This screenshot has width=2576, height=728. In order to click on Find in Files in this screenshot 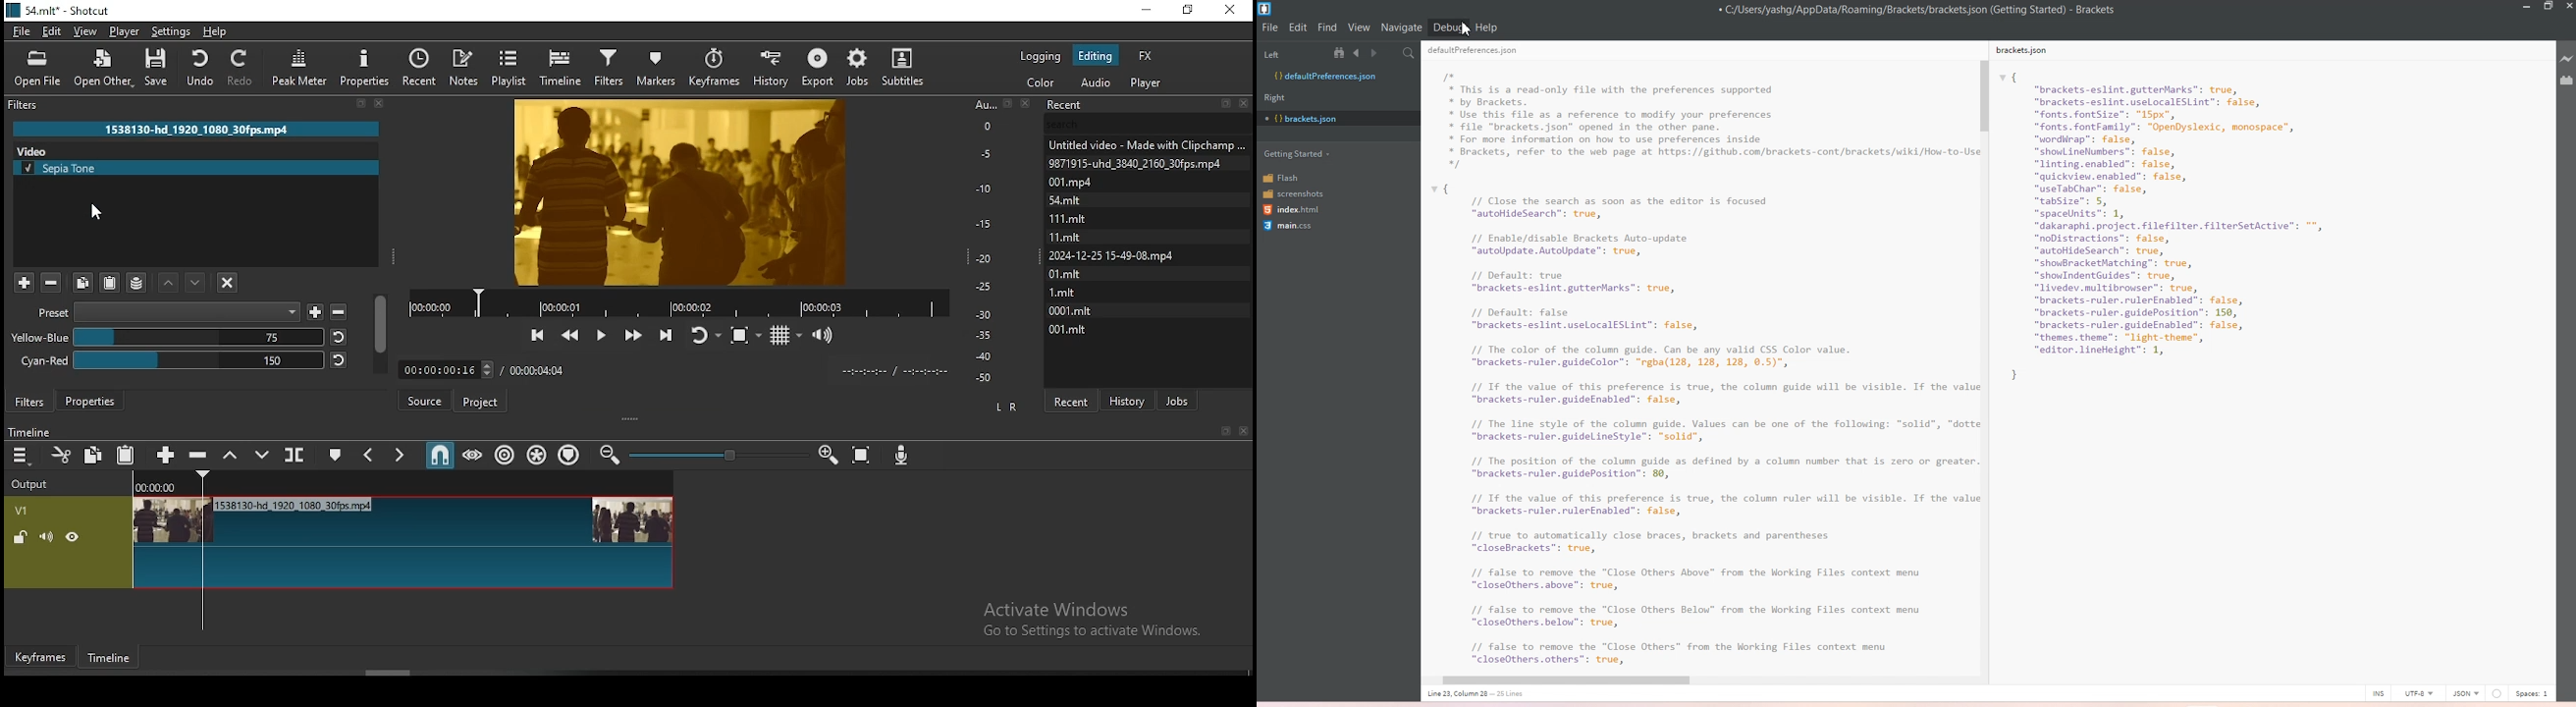, I will do `click(1410, 54)`.